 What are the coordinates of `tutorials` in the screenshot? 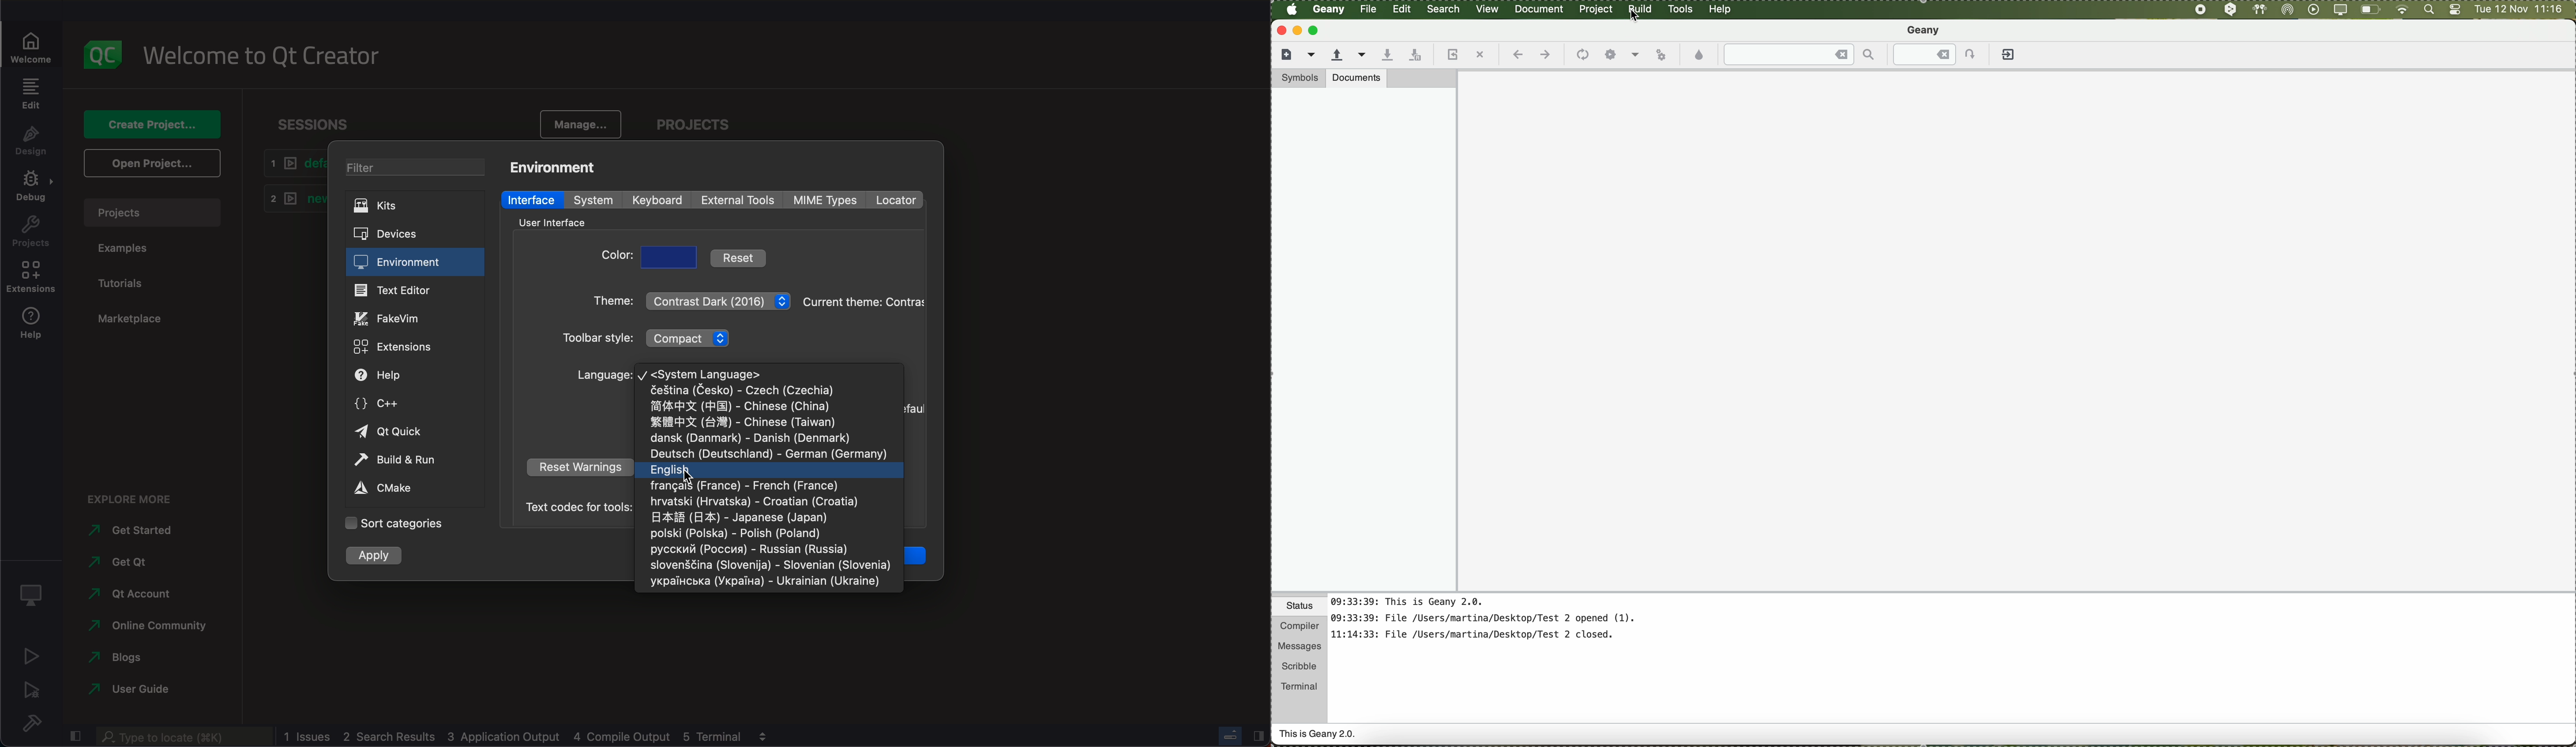 It's located at (129, 280).